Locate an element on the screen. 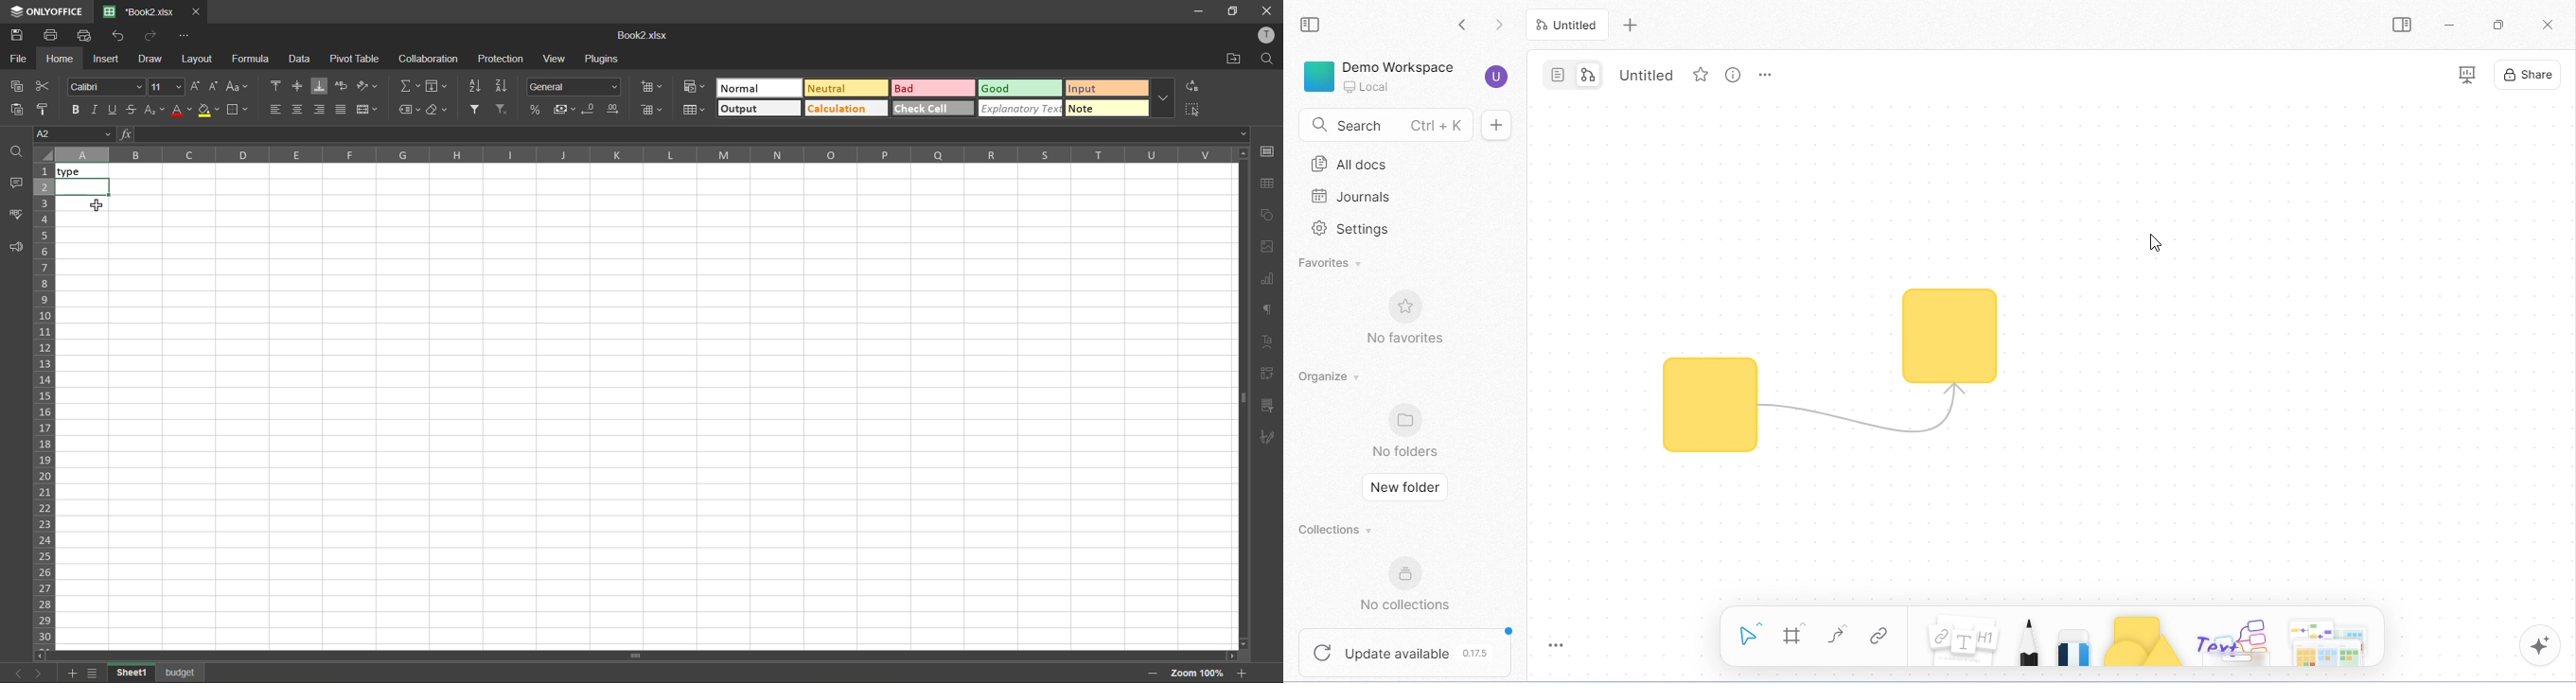  close tab is located at coordinates (196, 12).